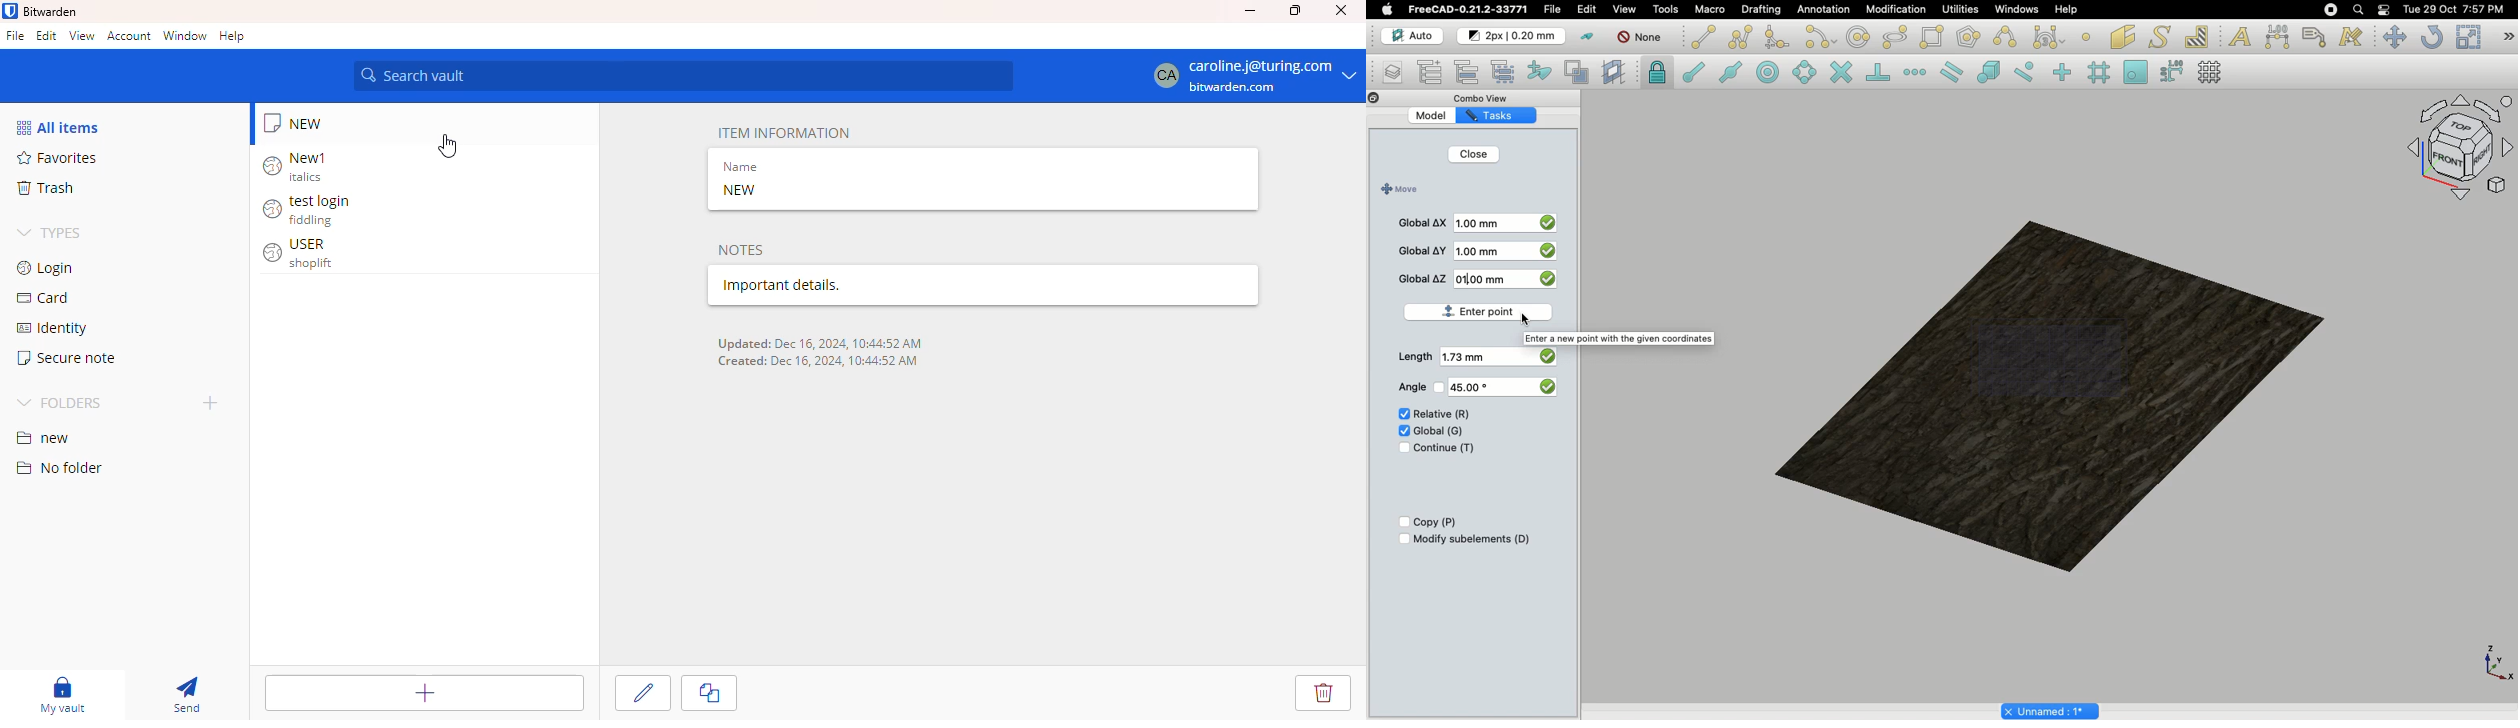 Image resolution: width=2520 pixels, height=728 pixels. What do you see at coordinates (232, 36) in the screenshot?
I see `help` at bounding box center [232, 36].